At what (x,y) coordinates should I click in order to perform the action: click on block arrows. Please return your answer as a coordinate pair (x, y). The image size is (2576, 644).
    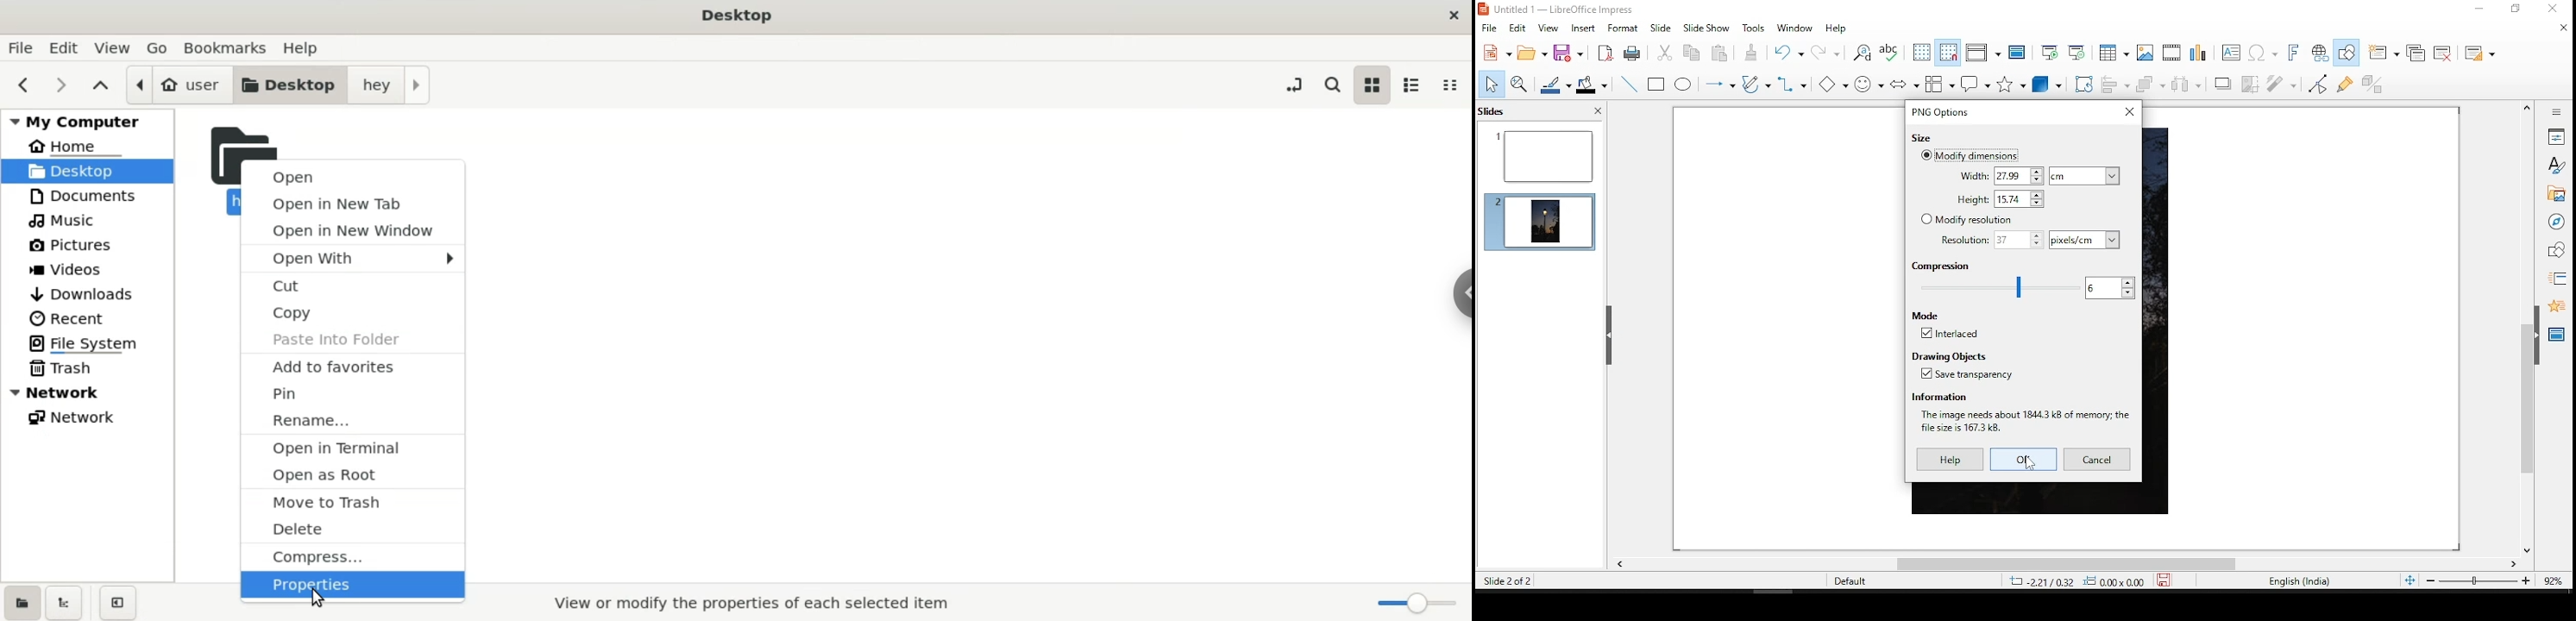
    Looking at the image, I should click on (1904, 85).